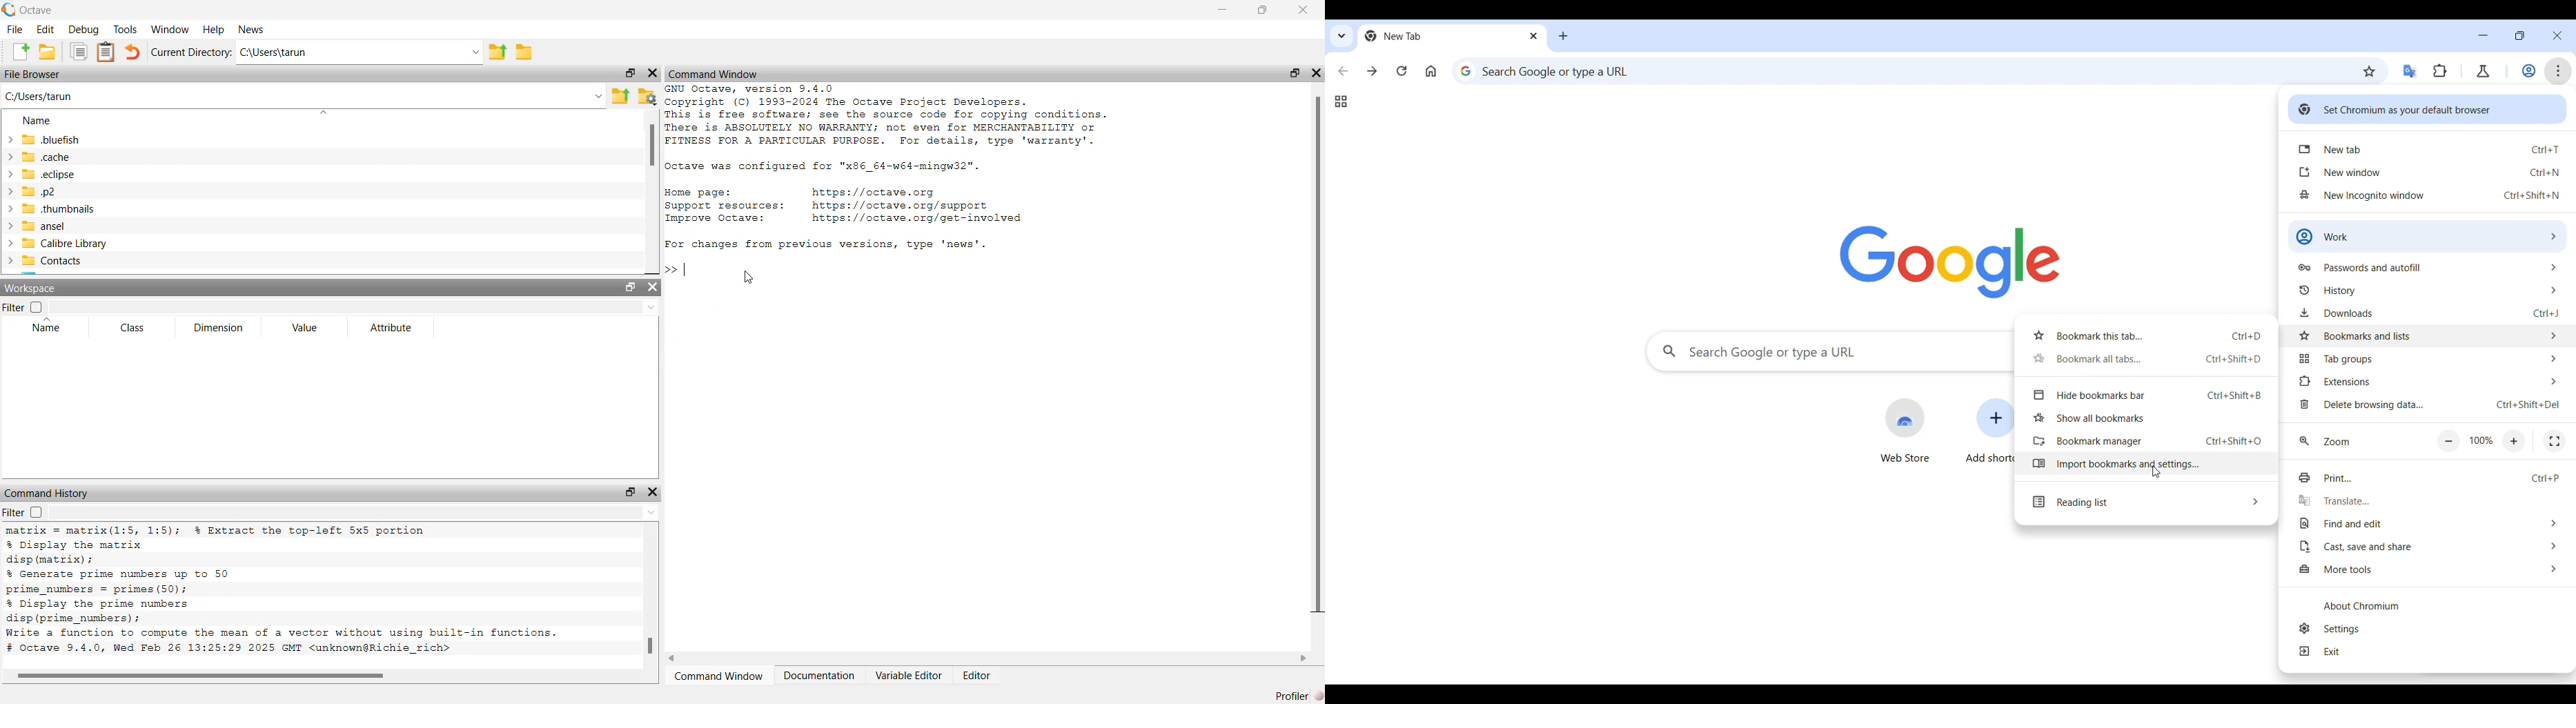 This screenshot has height=728, width=2576. I want to click on About Chromium, so click(2428, 606).